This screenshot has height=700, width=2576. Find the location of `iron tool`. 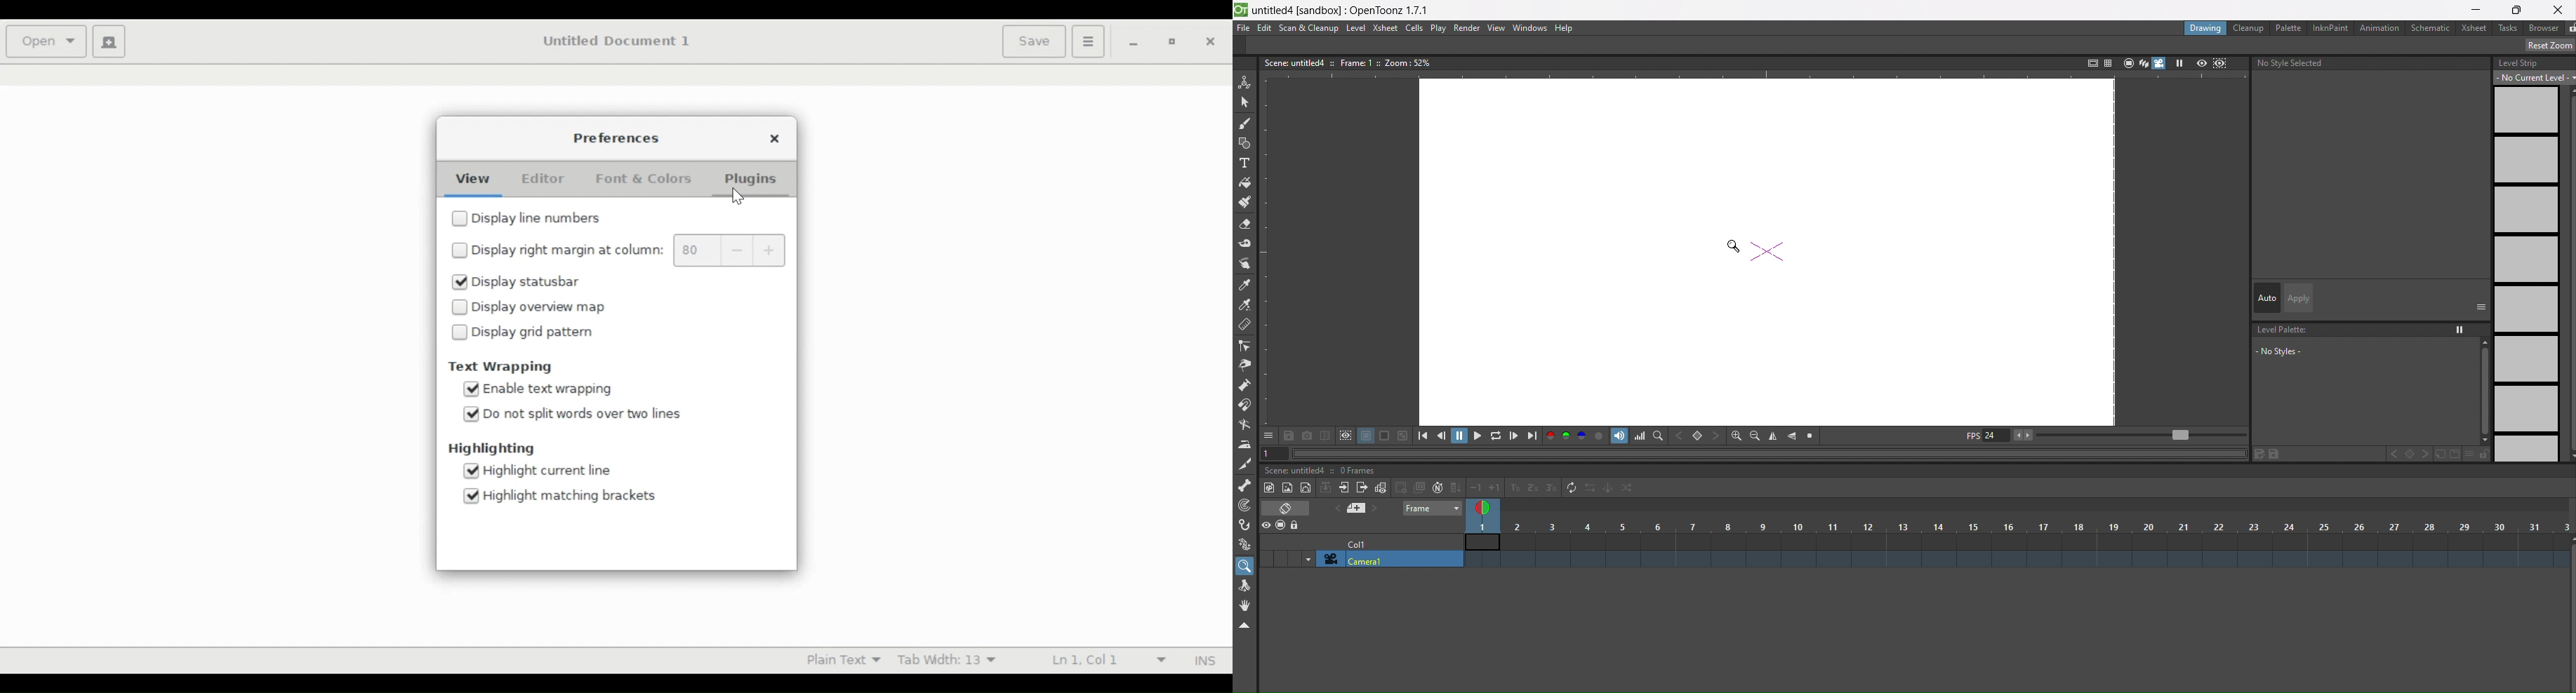

iron tool is located at coordinates (1245, 444).